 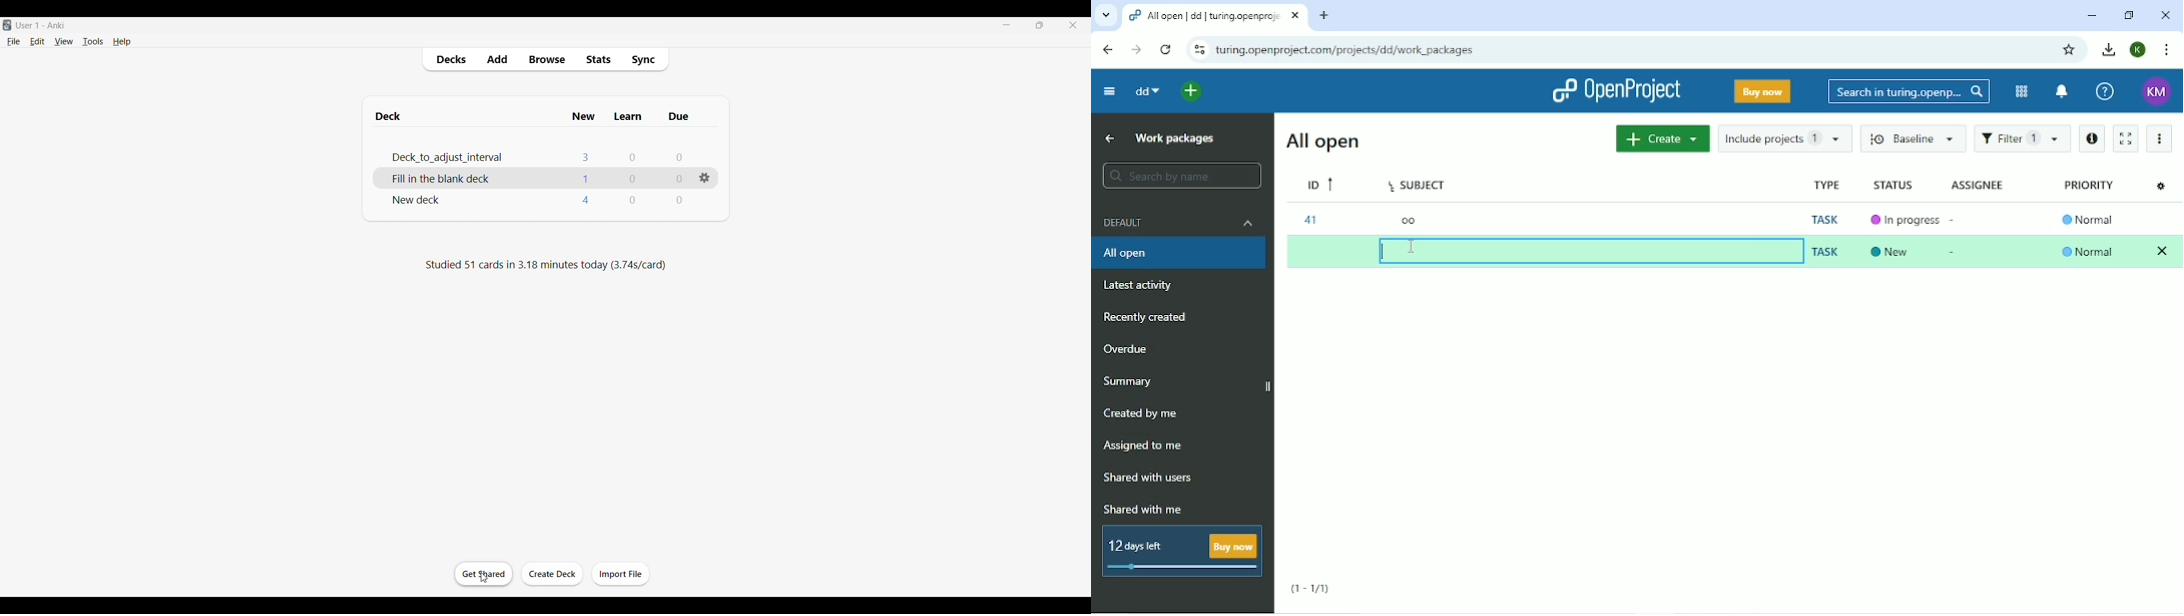 I want to click on 12 days left Buy now, so click(x=1183, y=551).